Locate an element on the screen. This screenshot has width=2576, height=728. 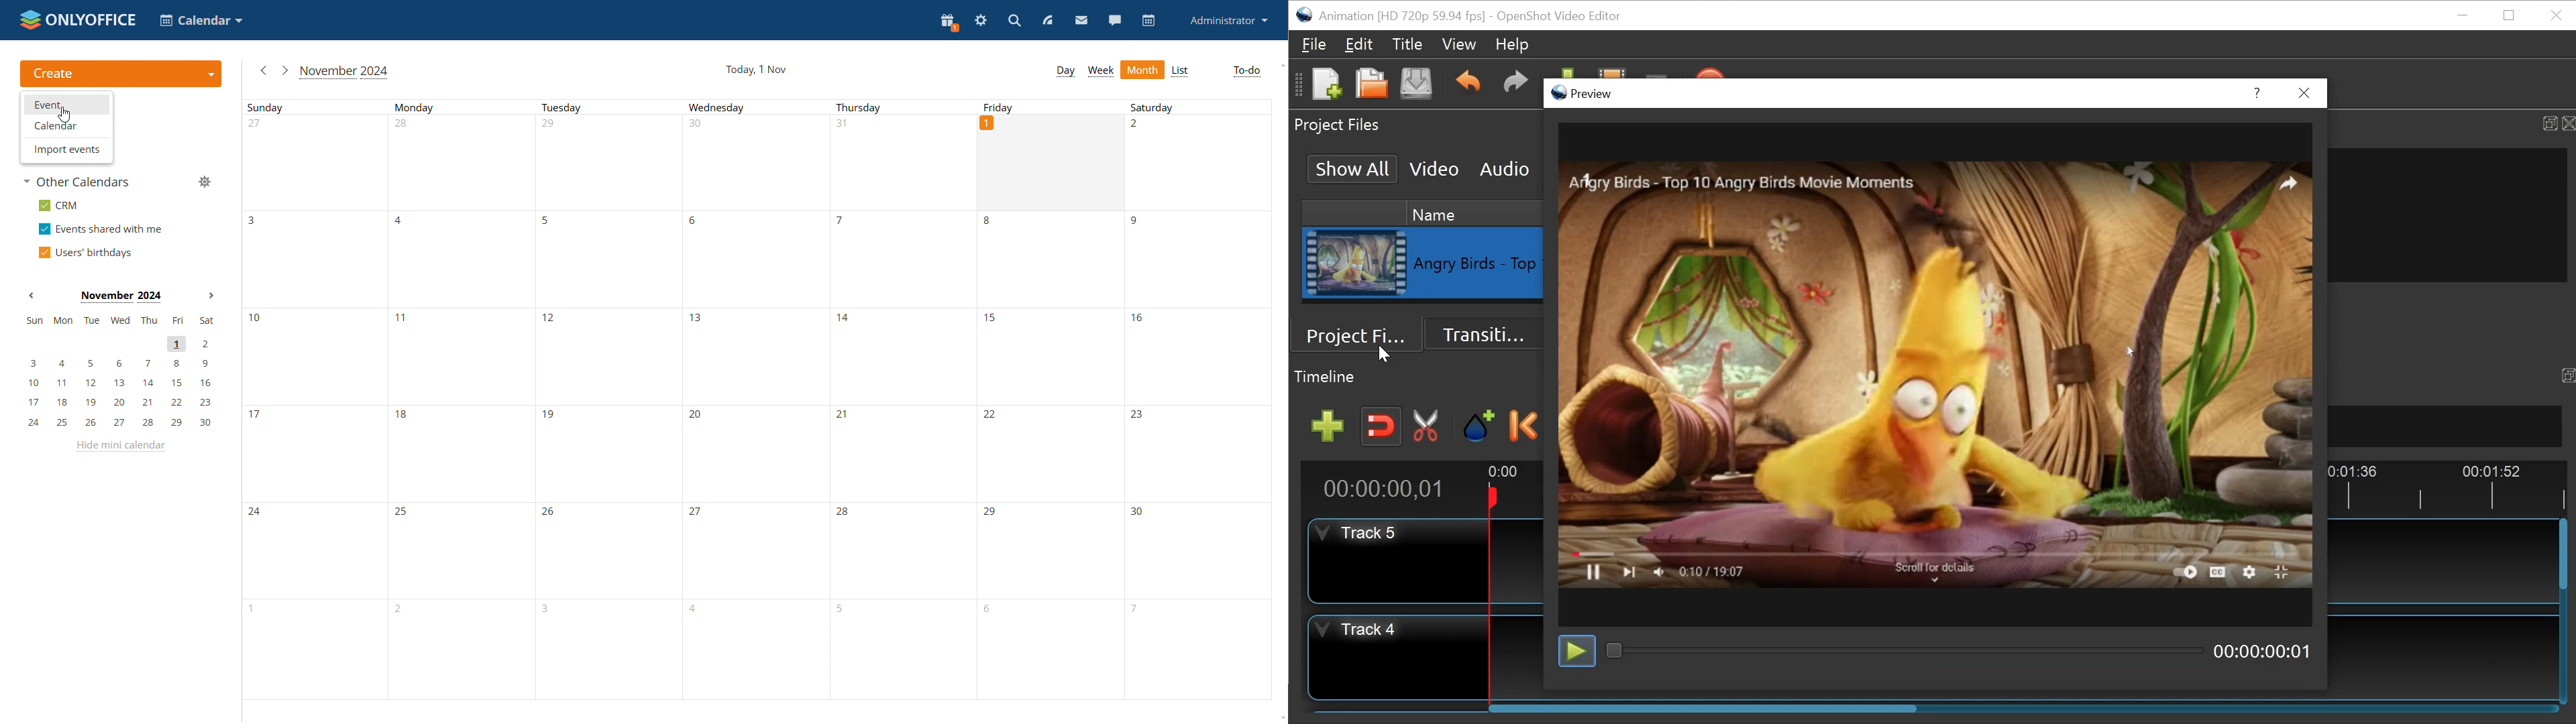
Show All is located at coordinates (1353, 168).